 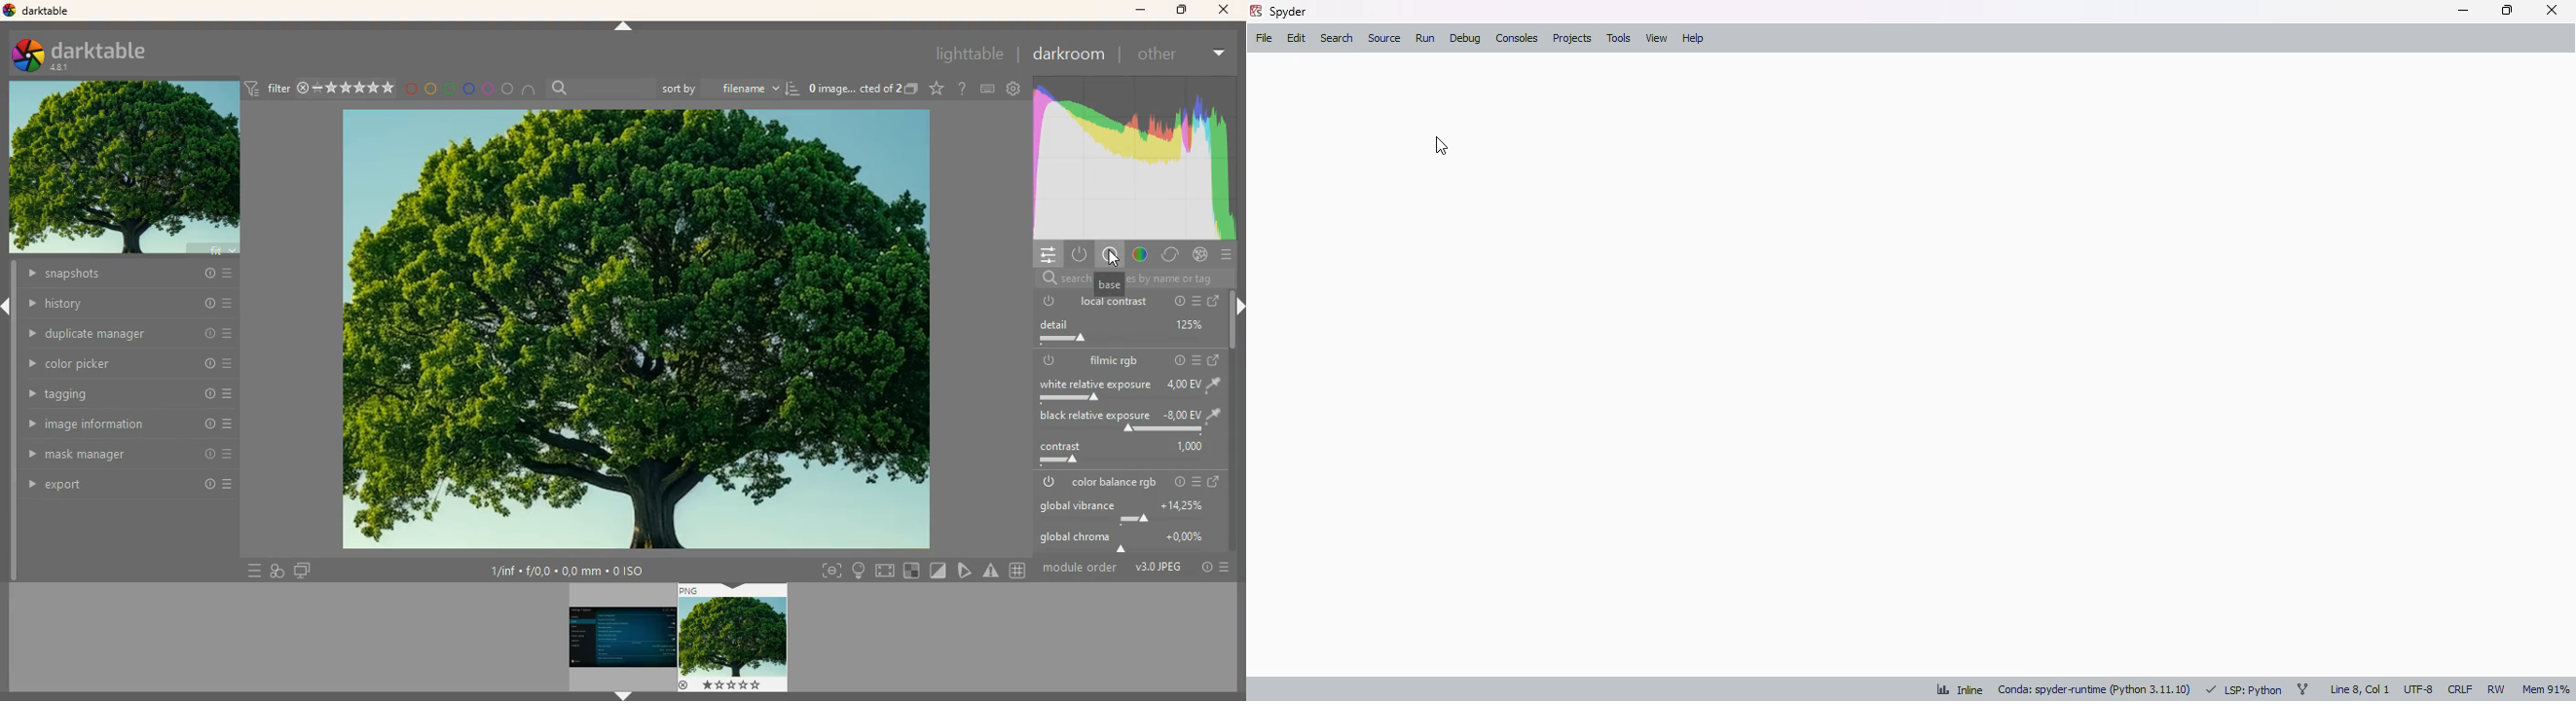 What do you see at coordinates (1141, 11) in the screenshot?
I see `minimize` at bounding box center [1141, 11].